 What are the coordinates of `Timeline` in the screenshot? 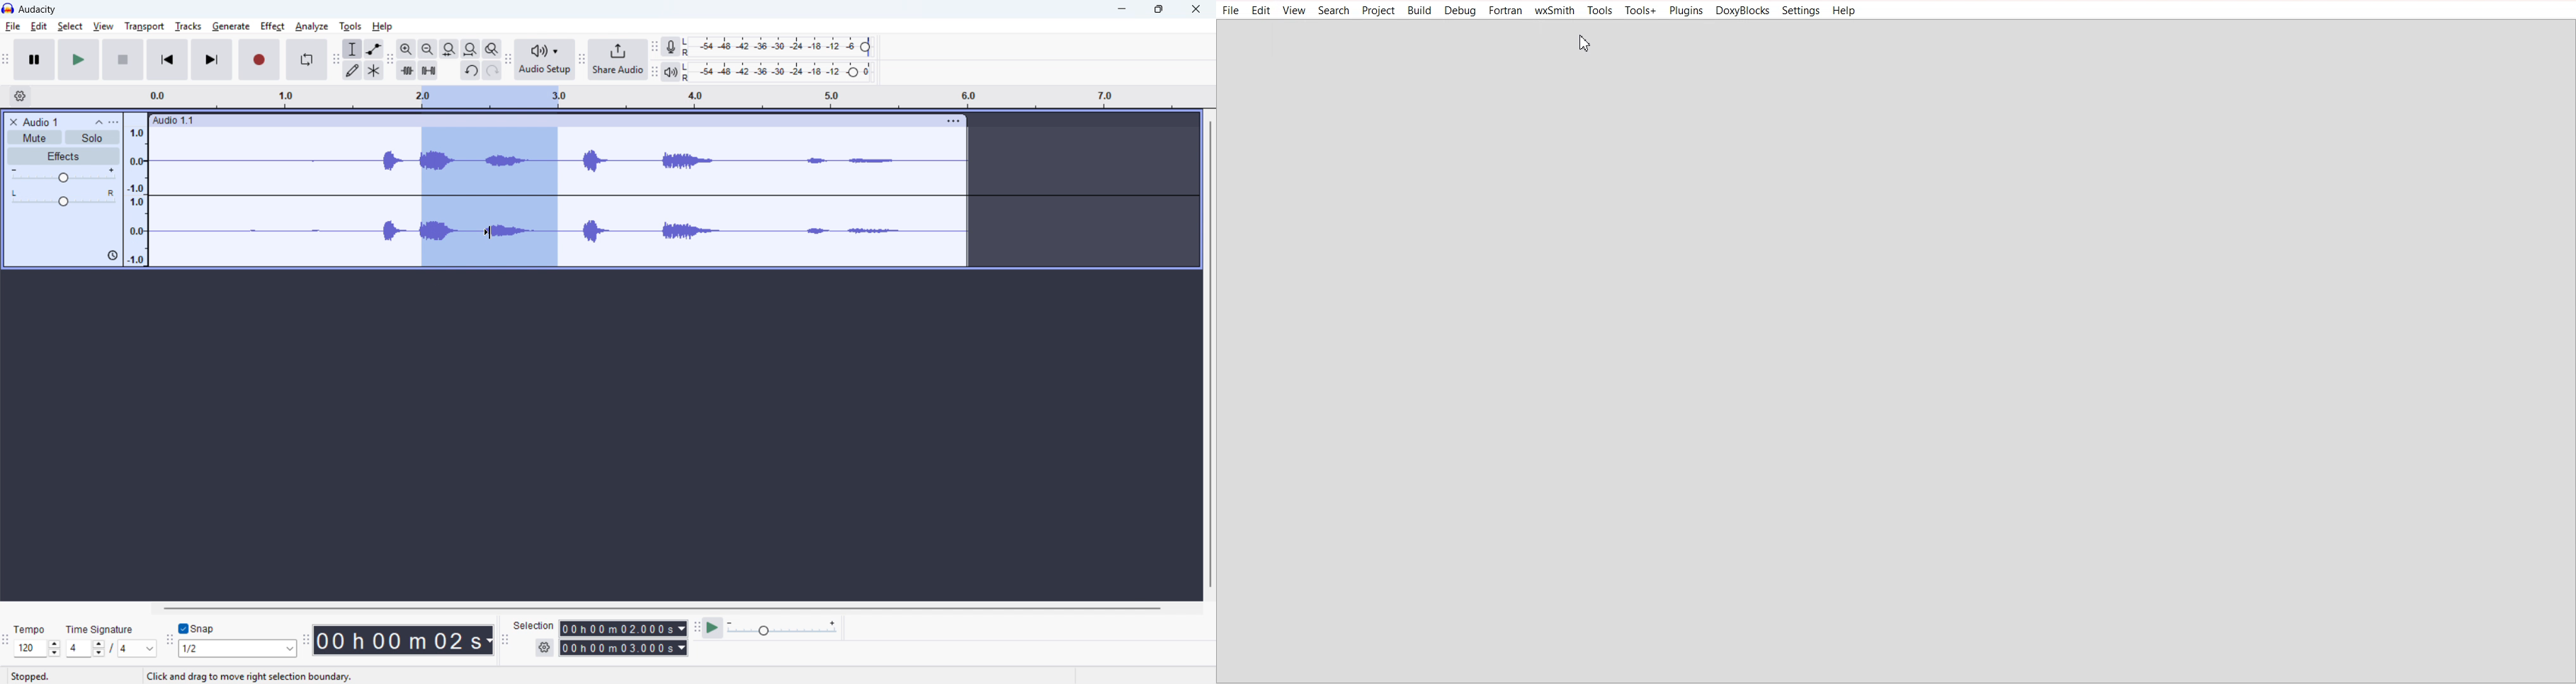 It's located at (672, 97).